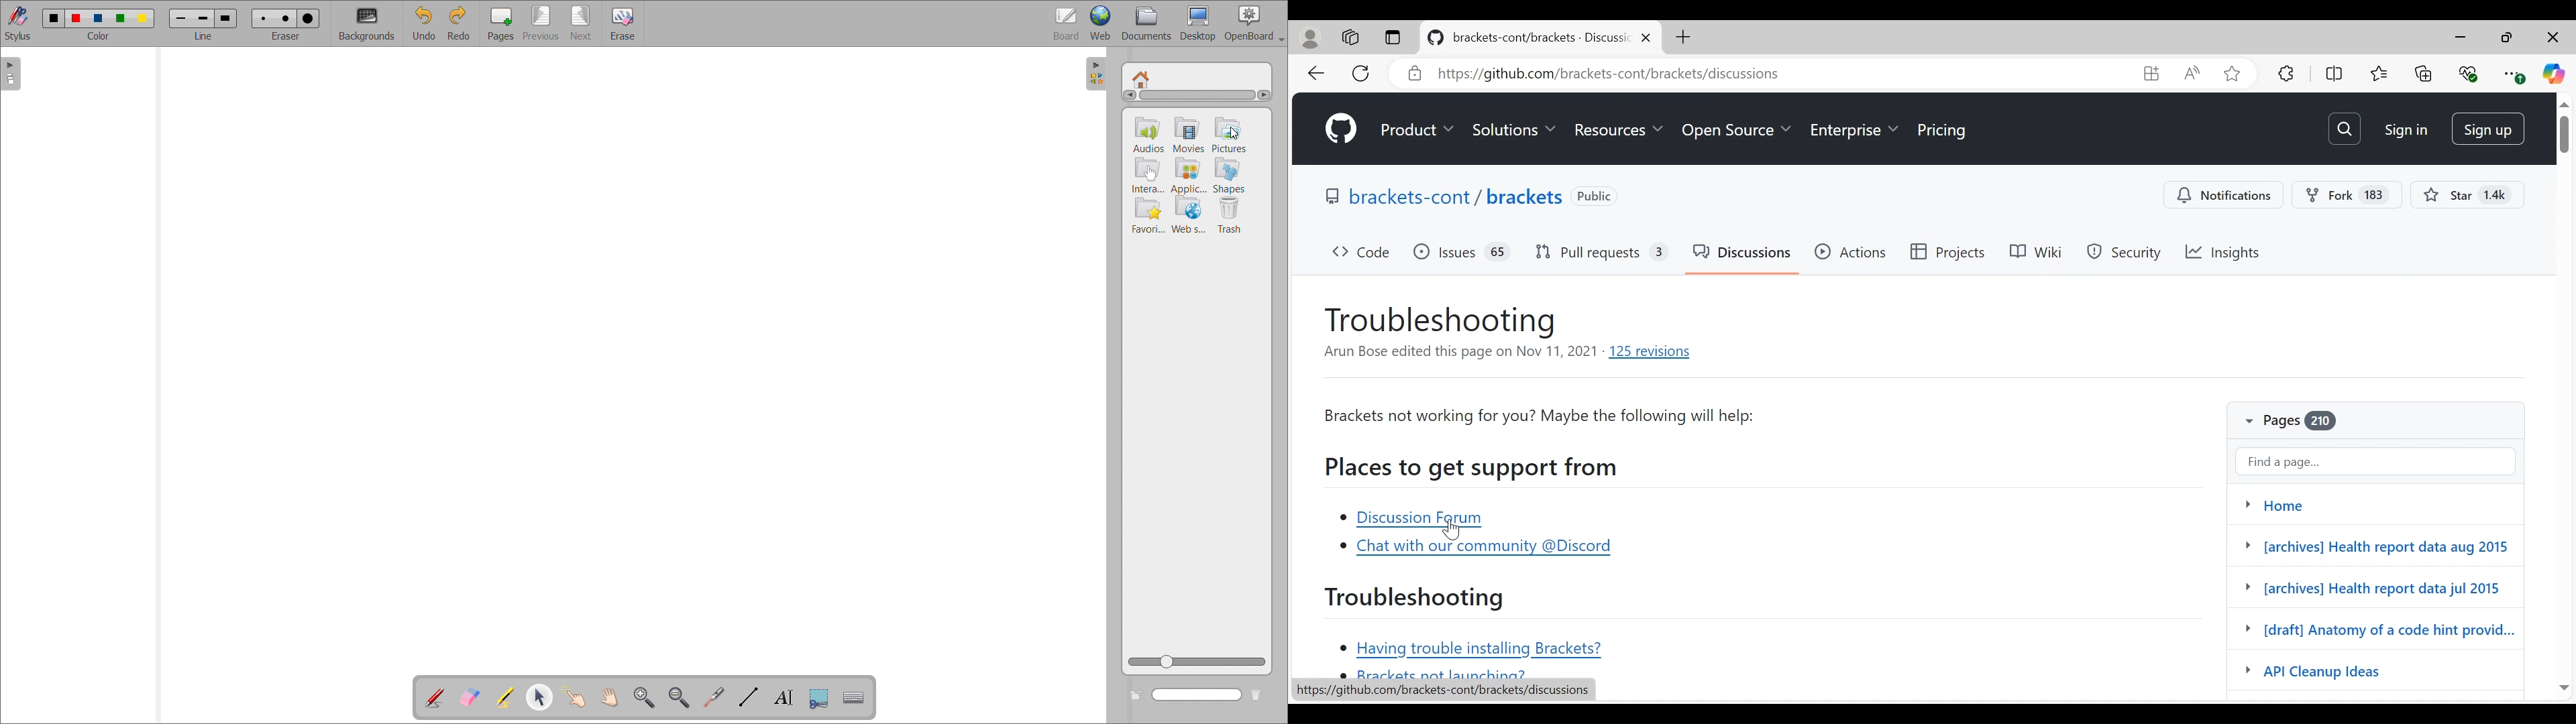  What do you see at coordinates (2127, 253) in the screenshot?
I see `Security` at bounding box center [2127, 253].